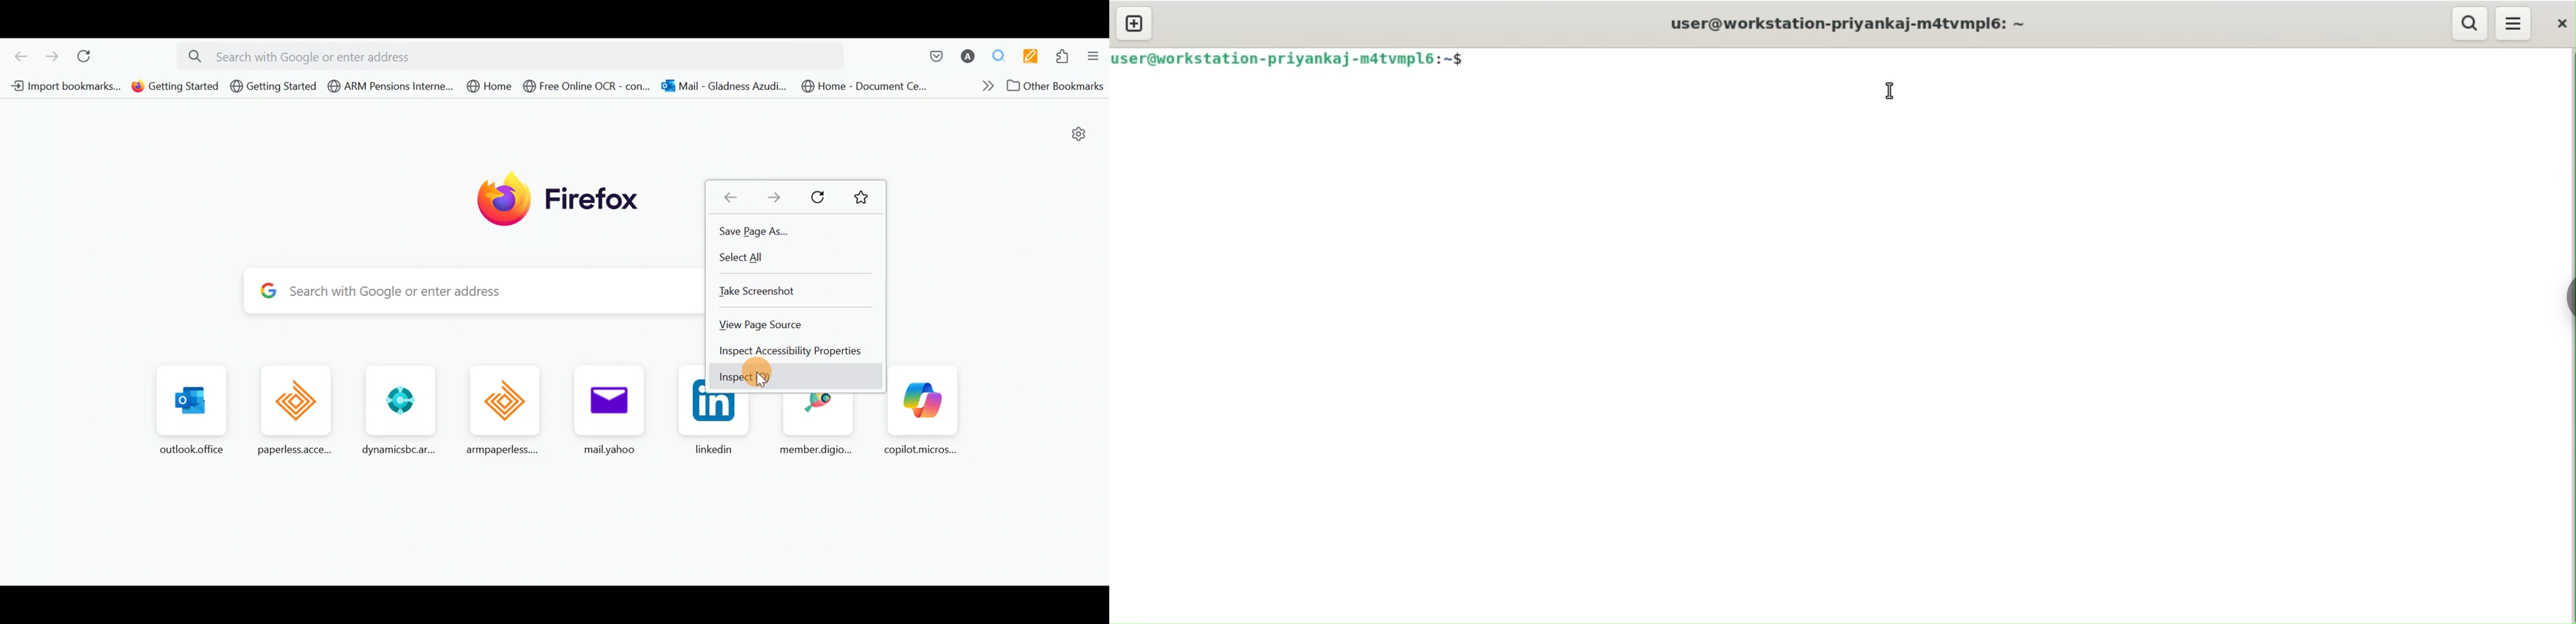  Describe the element at coordinates (931, 56) in the screenshot. I see `Save to pocket` at that location.